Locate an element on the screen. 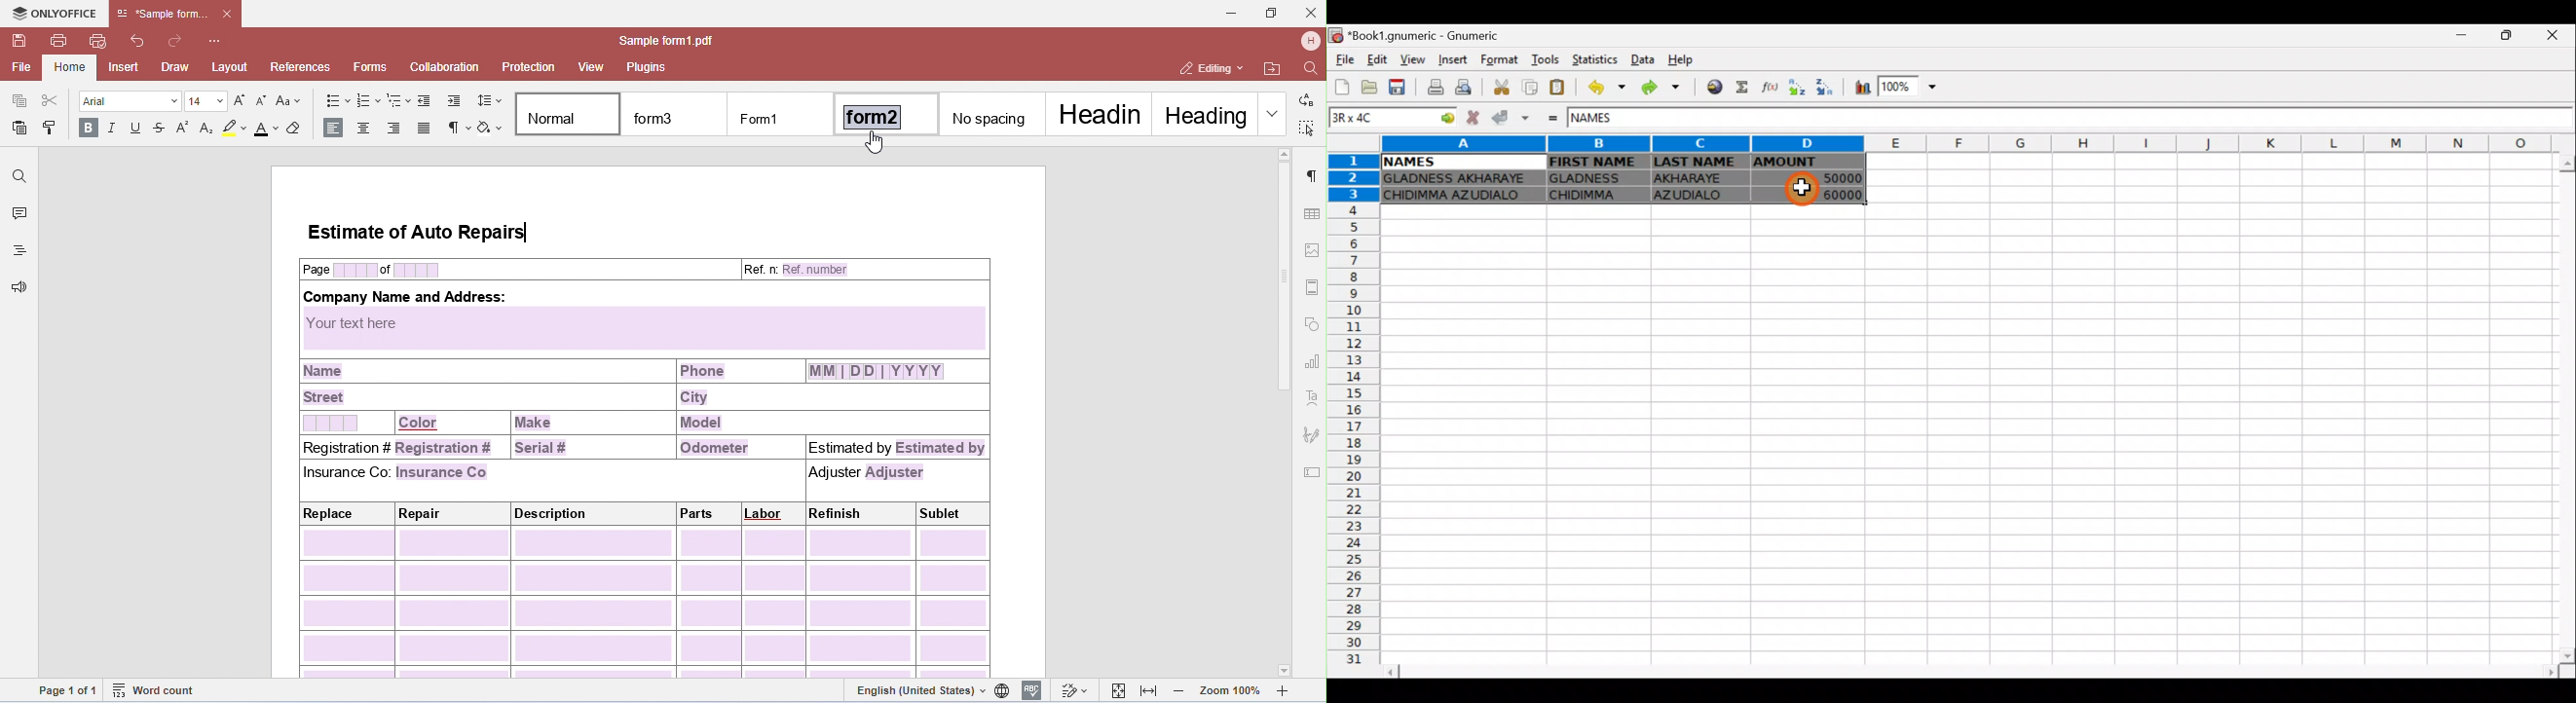 This screenshot has width=2576, height=728. Go to is located at coordinates (1443, 119).